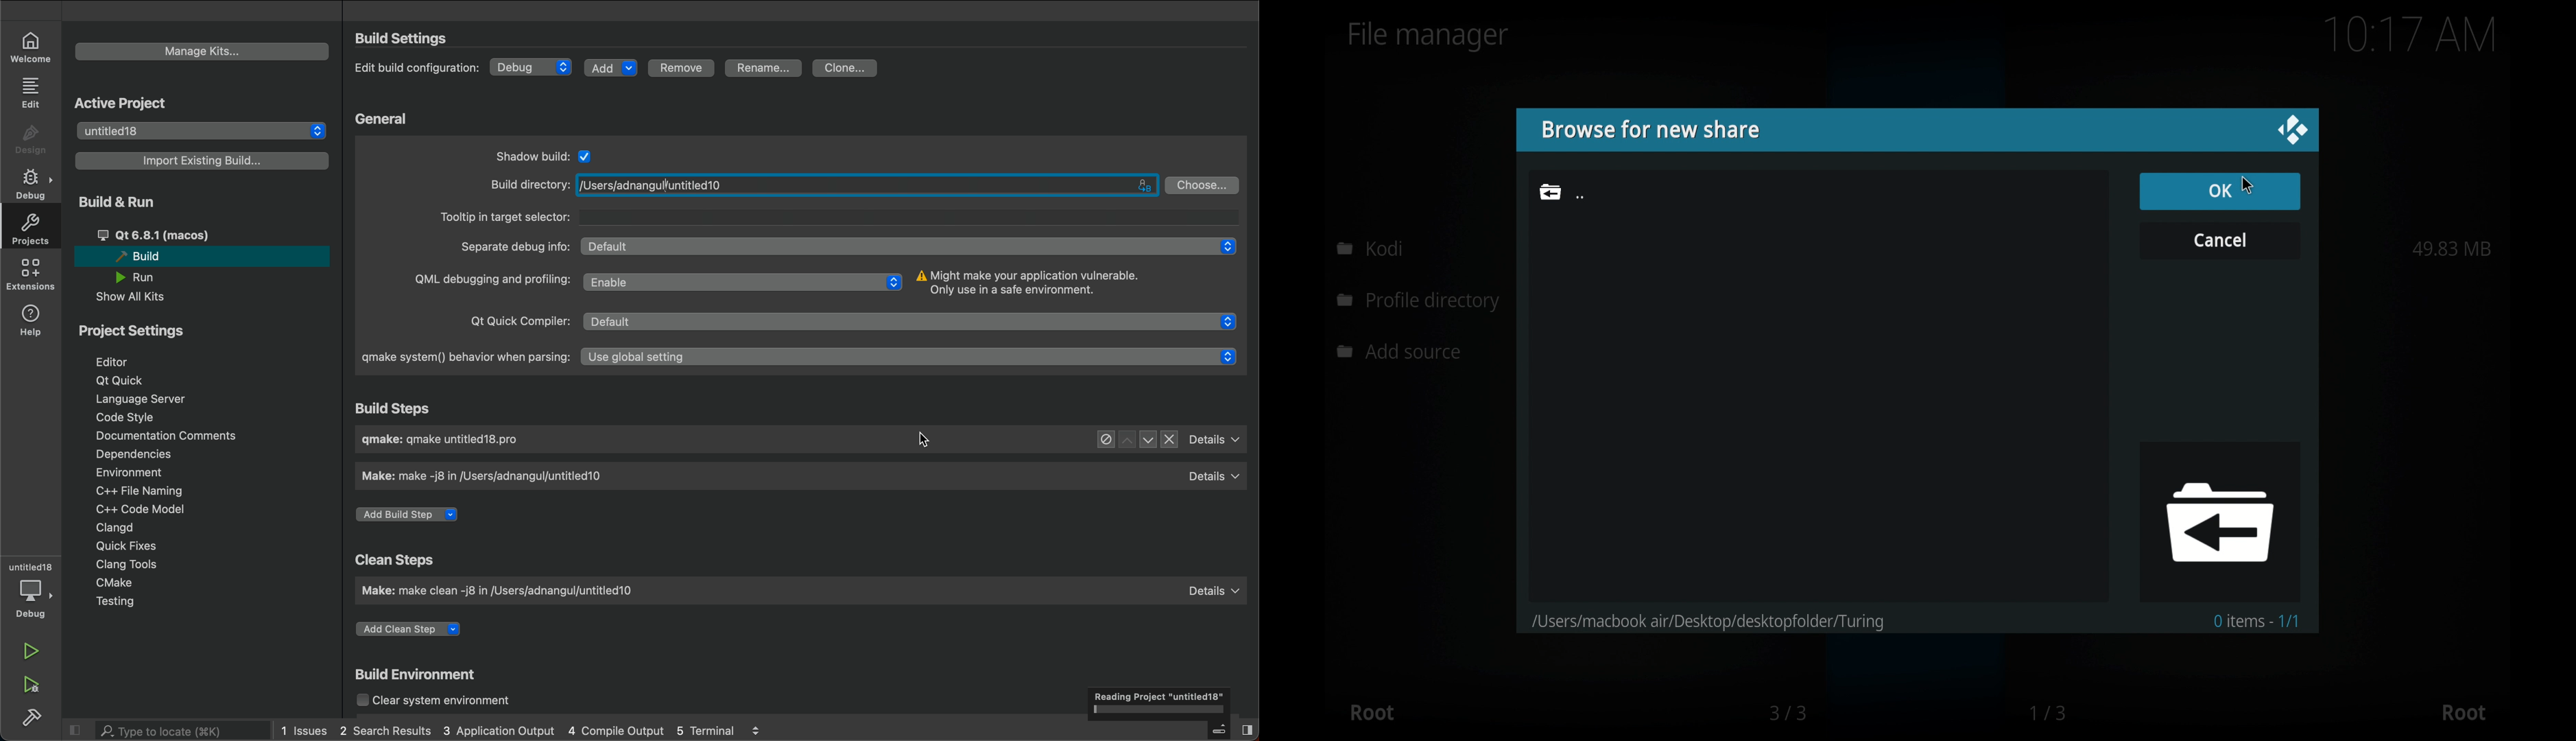 Image resolution: width=2576 pixels, height=756 pixels. Describe the element at coordinates (2292, 130) in the screenshot. I see `close` at that location.